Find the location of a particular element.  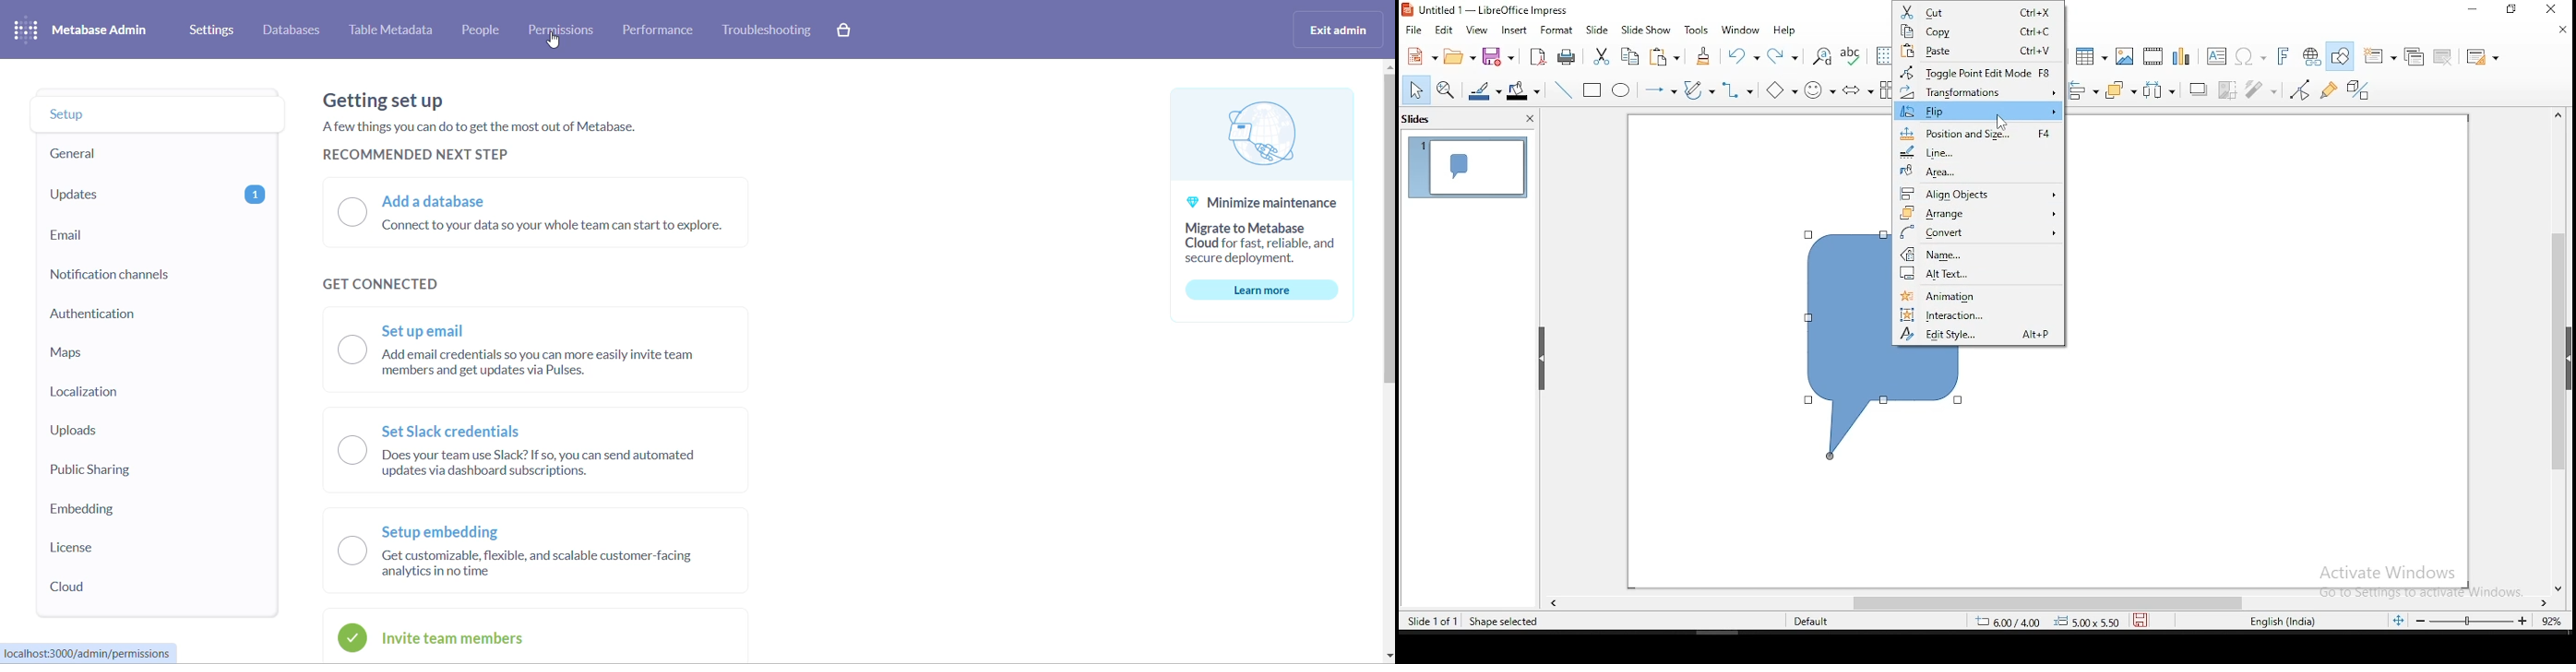

toggle point edit mode is located at coordinates (2302, 90).